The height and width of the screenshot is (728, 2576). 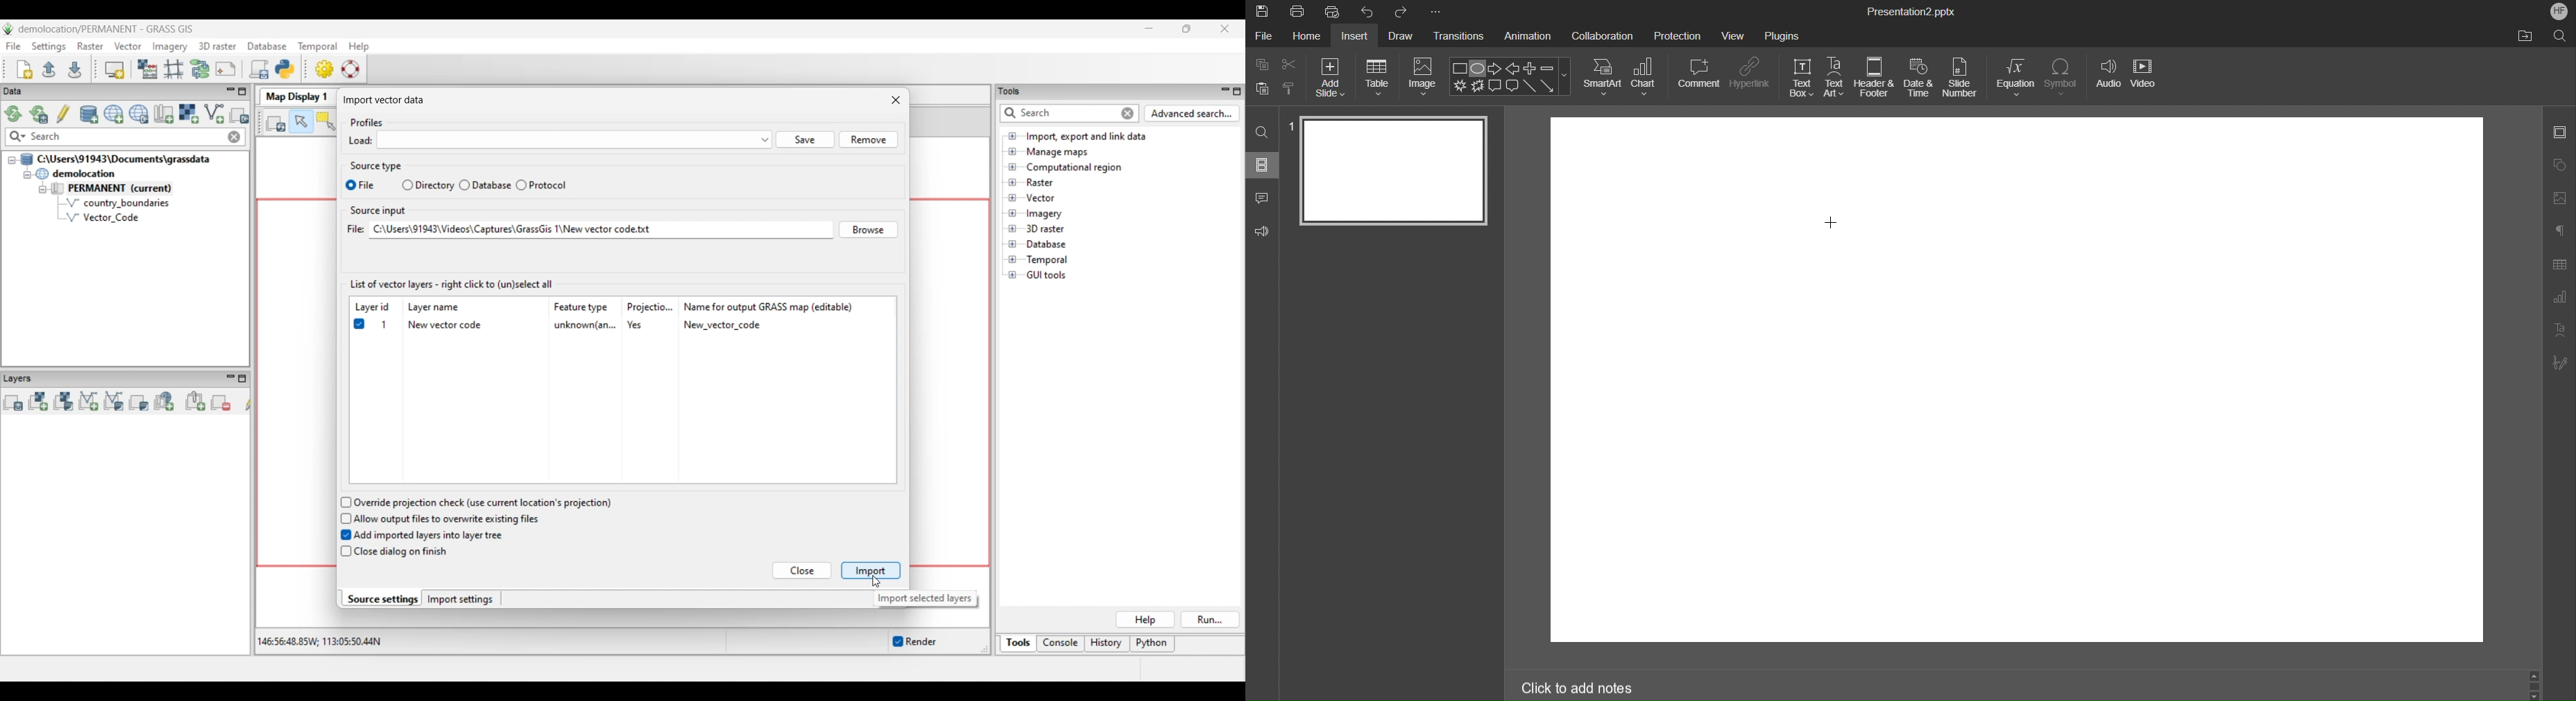 I want to click on Cut, so click(x=1290, y=64).